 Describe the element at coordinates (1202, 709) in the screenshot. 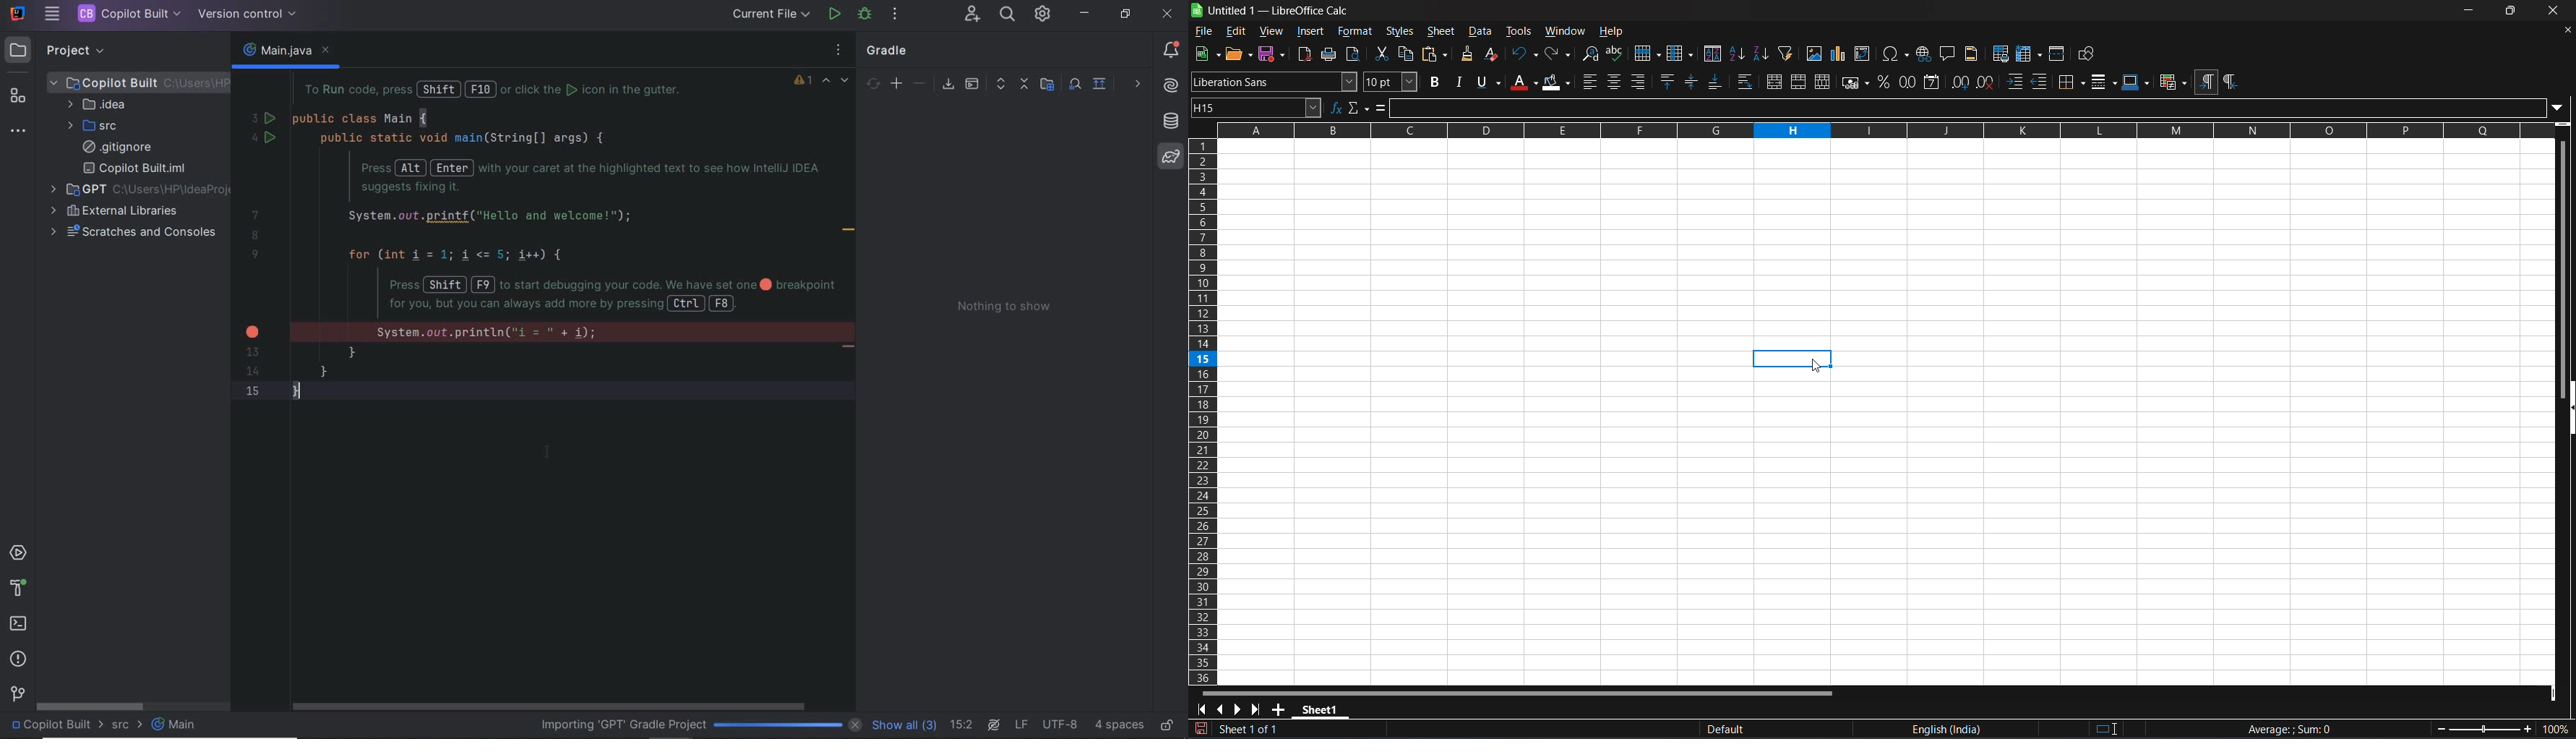

I see `scroll to first sheet` at that location.